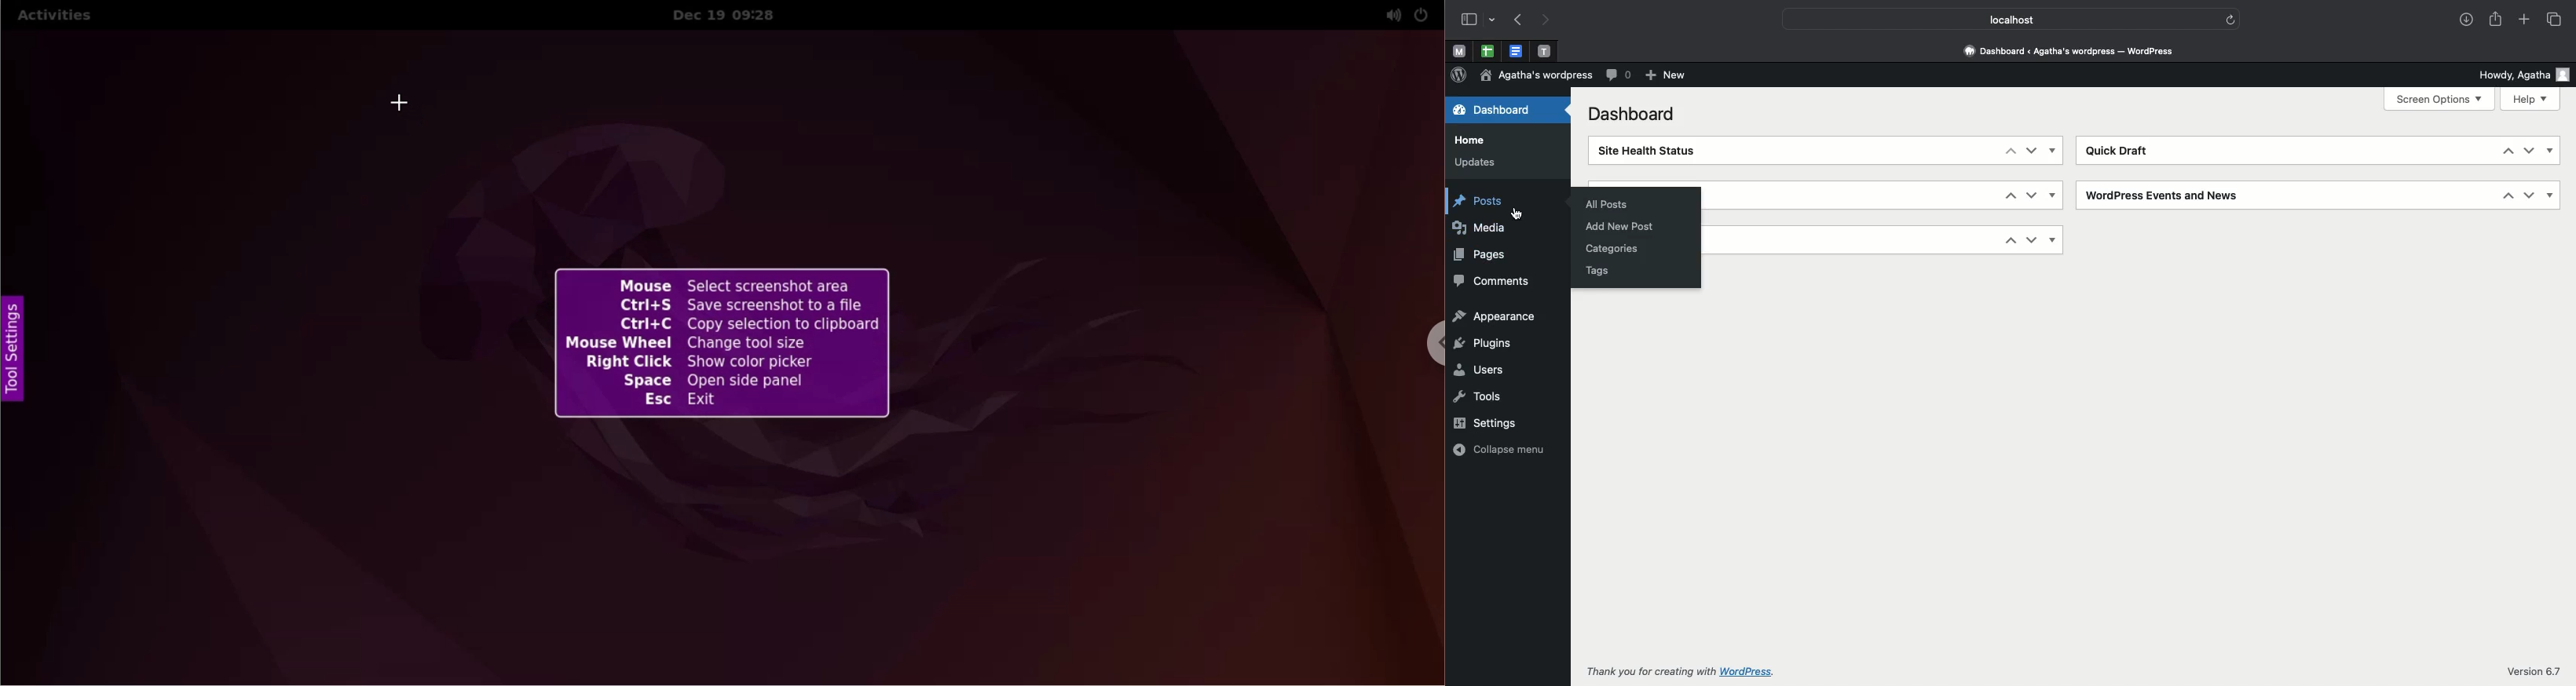 This screenshot has width=2576, height=700. Describe the element at coordinates (2054, 151) in the screenshot. I see `Show` at that location.